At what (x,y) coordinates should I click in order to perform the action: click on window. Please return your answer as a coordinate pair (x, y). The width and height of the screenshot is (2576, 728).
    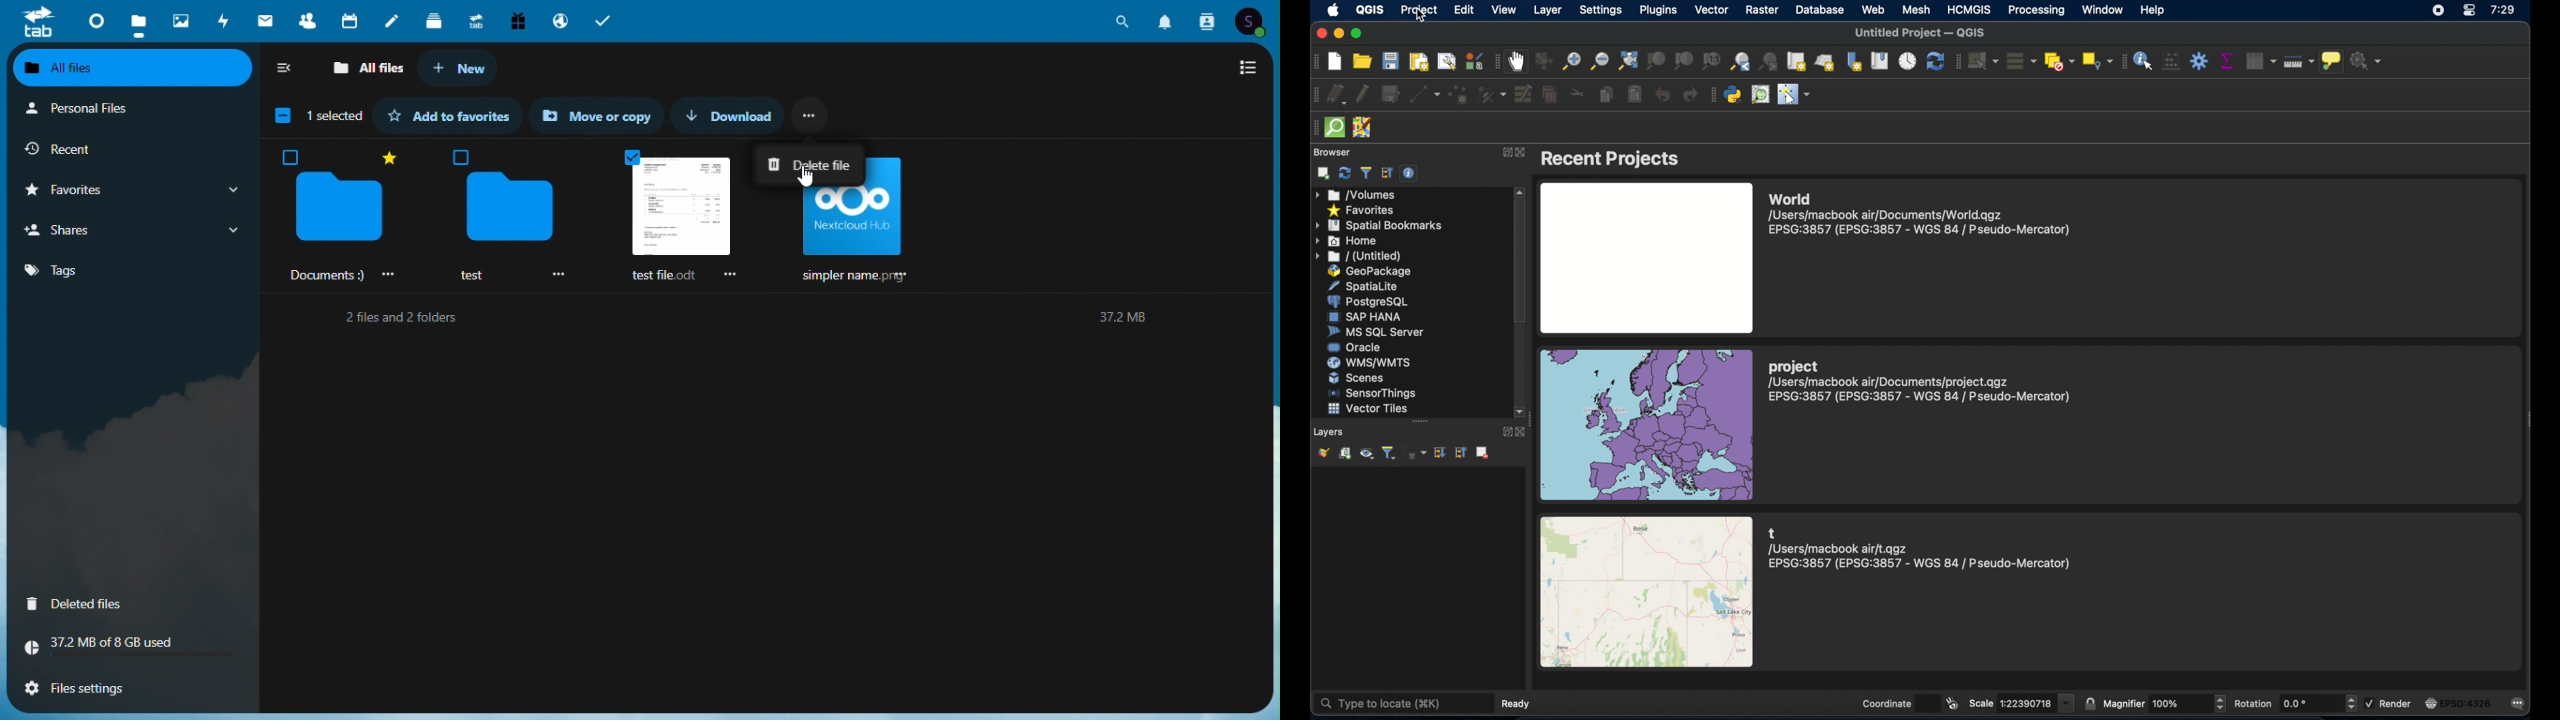
    Looking at the image, I should click on (2103, 9).